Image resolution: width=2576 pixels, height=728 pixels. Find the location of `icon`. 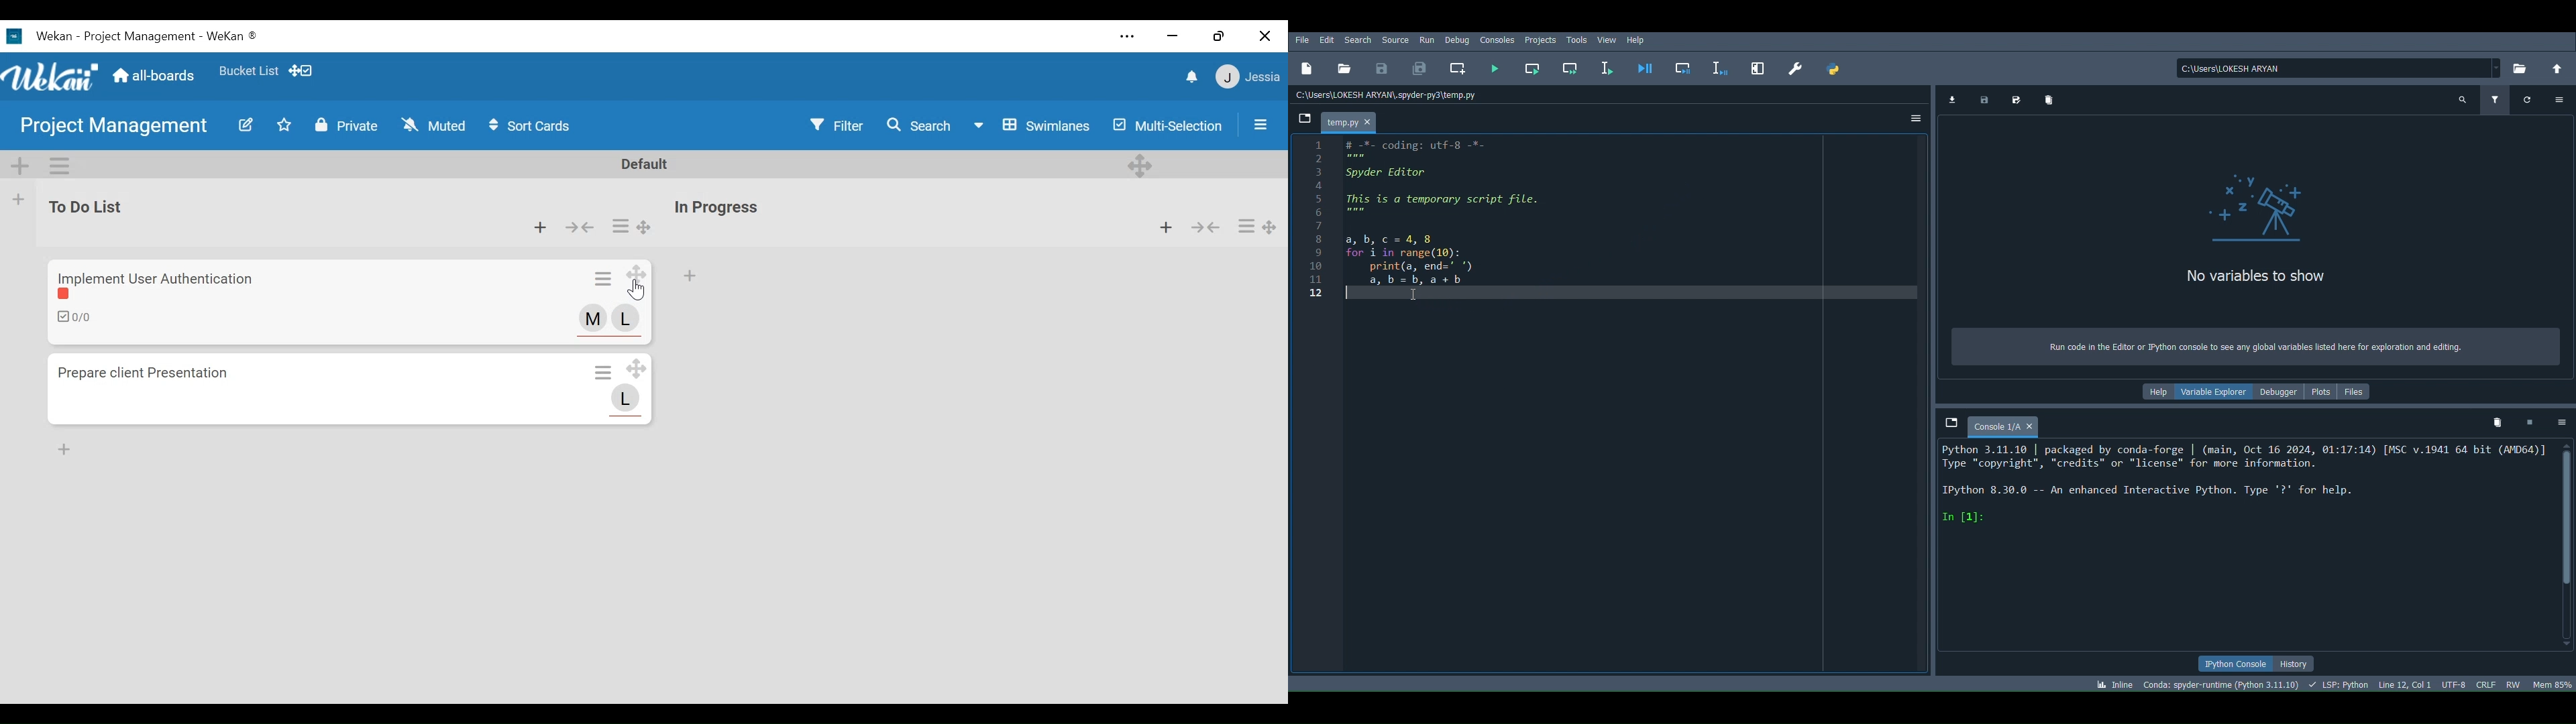

icon is located at coordinates (2265, 206).